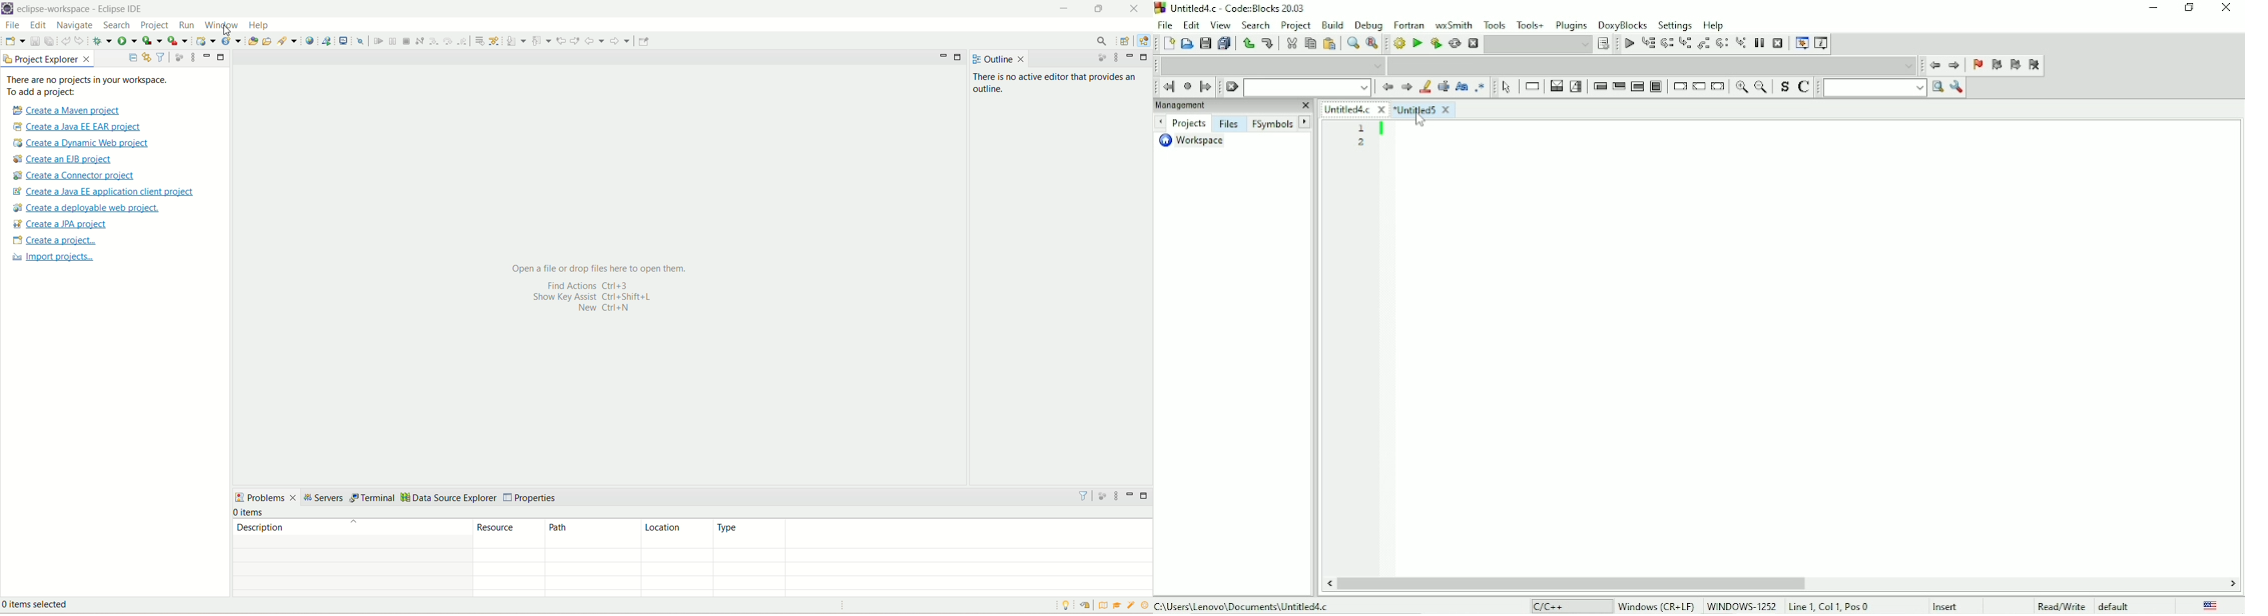 The height and width of the screenshot is (616, 2268). What do you see at coordinates (2210, 606) in the screenshot?
I see `Language` at bounding box center [2210, 606].